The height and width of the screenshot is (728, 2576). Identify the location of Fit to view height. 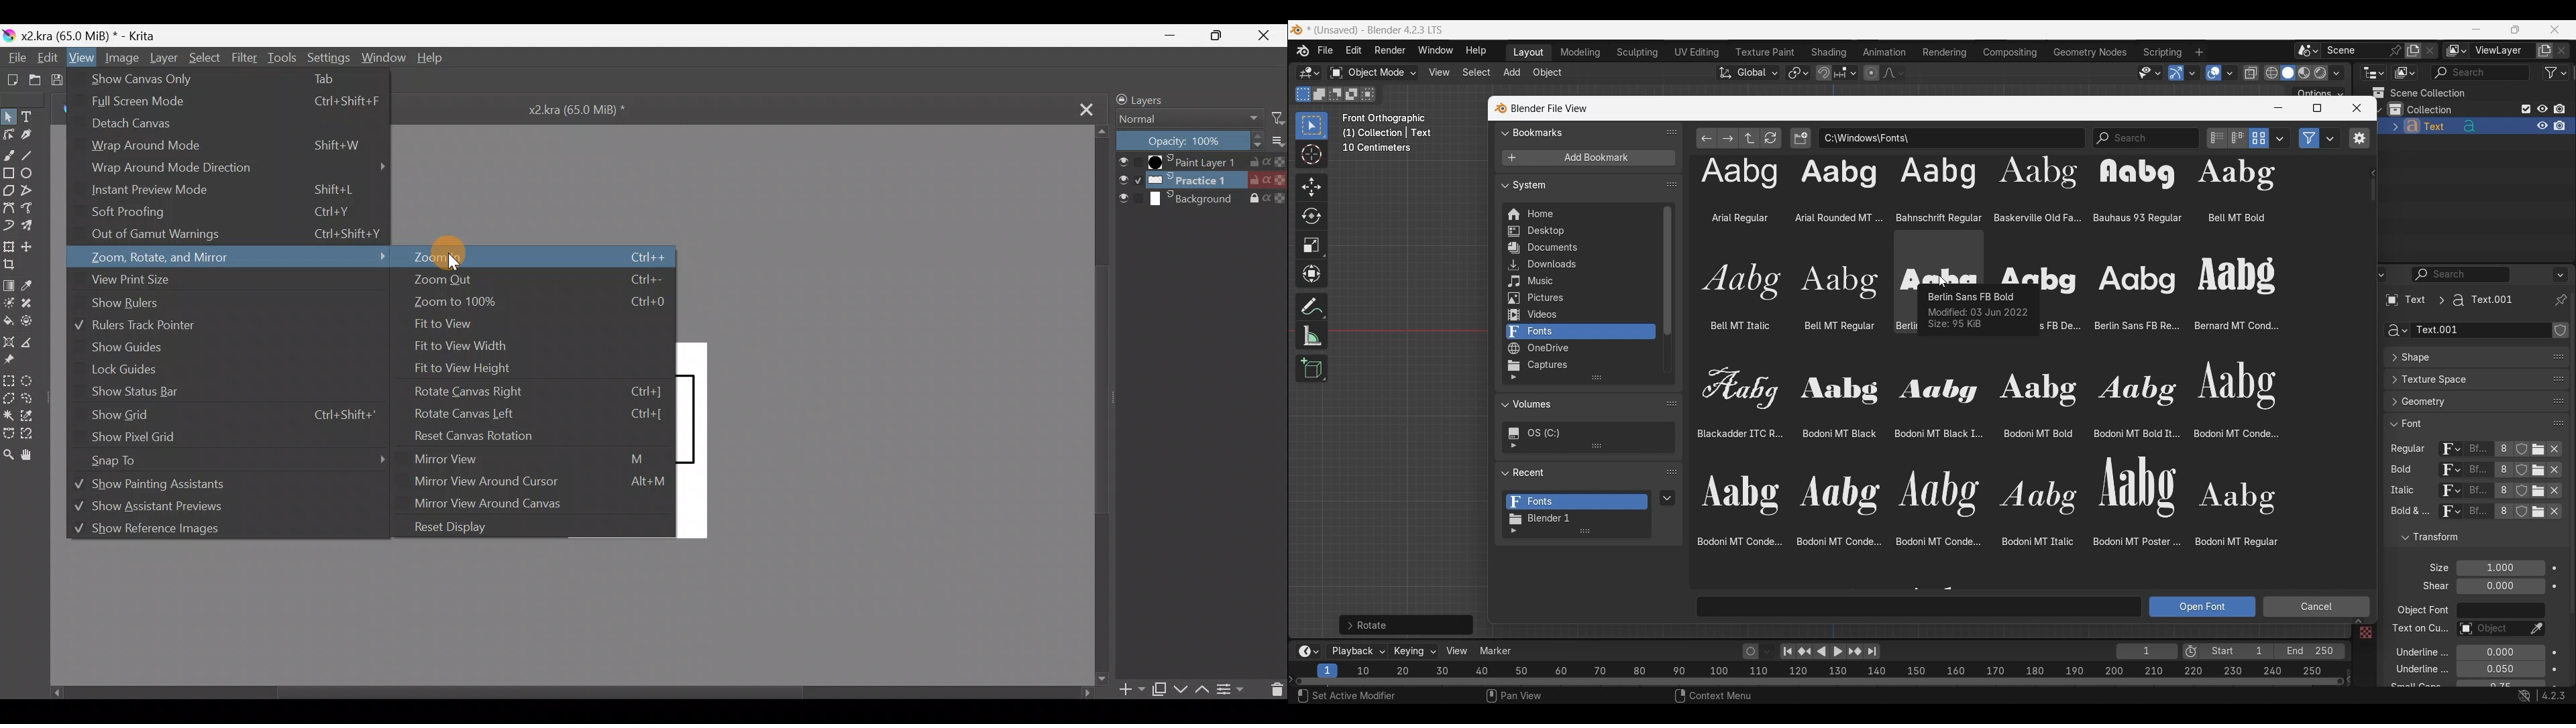
(467, 369).